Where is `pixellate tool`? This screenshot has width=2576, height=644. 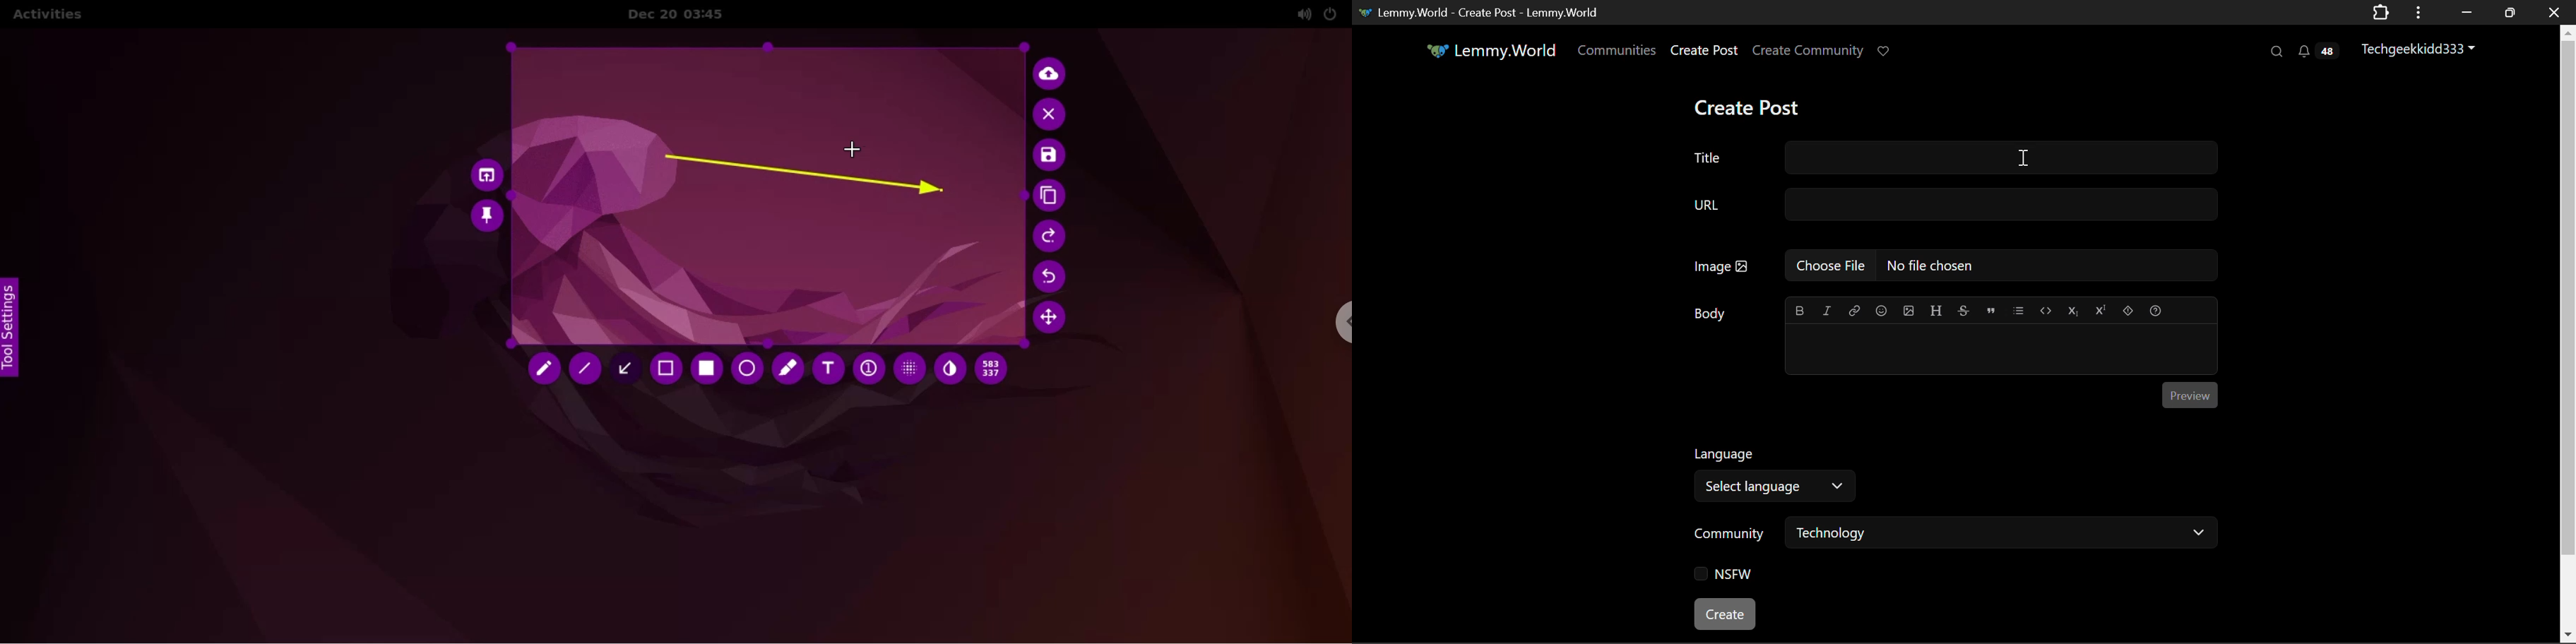
pixellate tool is located at coordinates (906, 368).